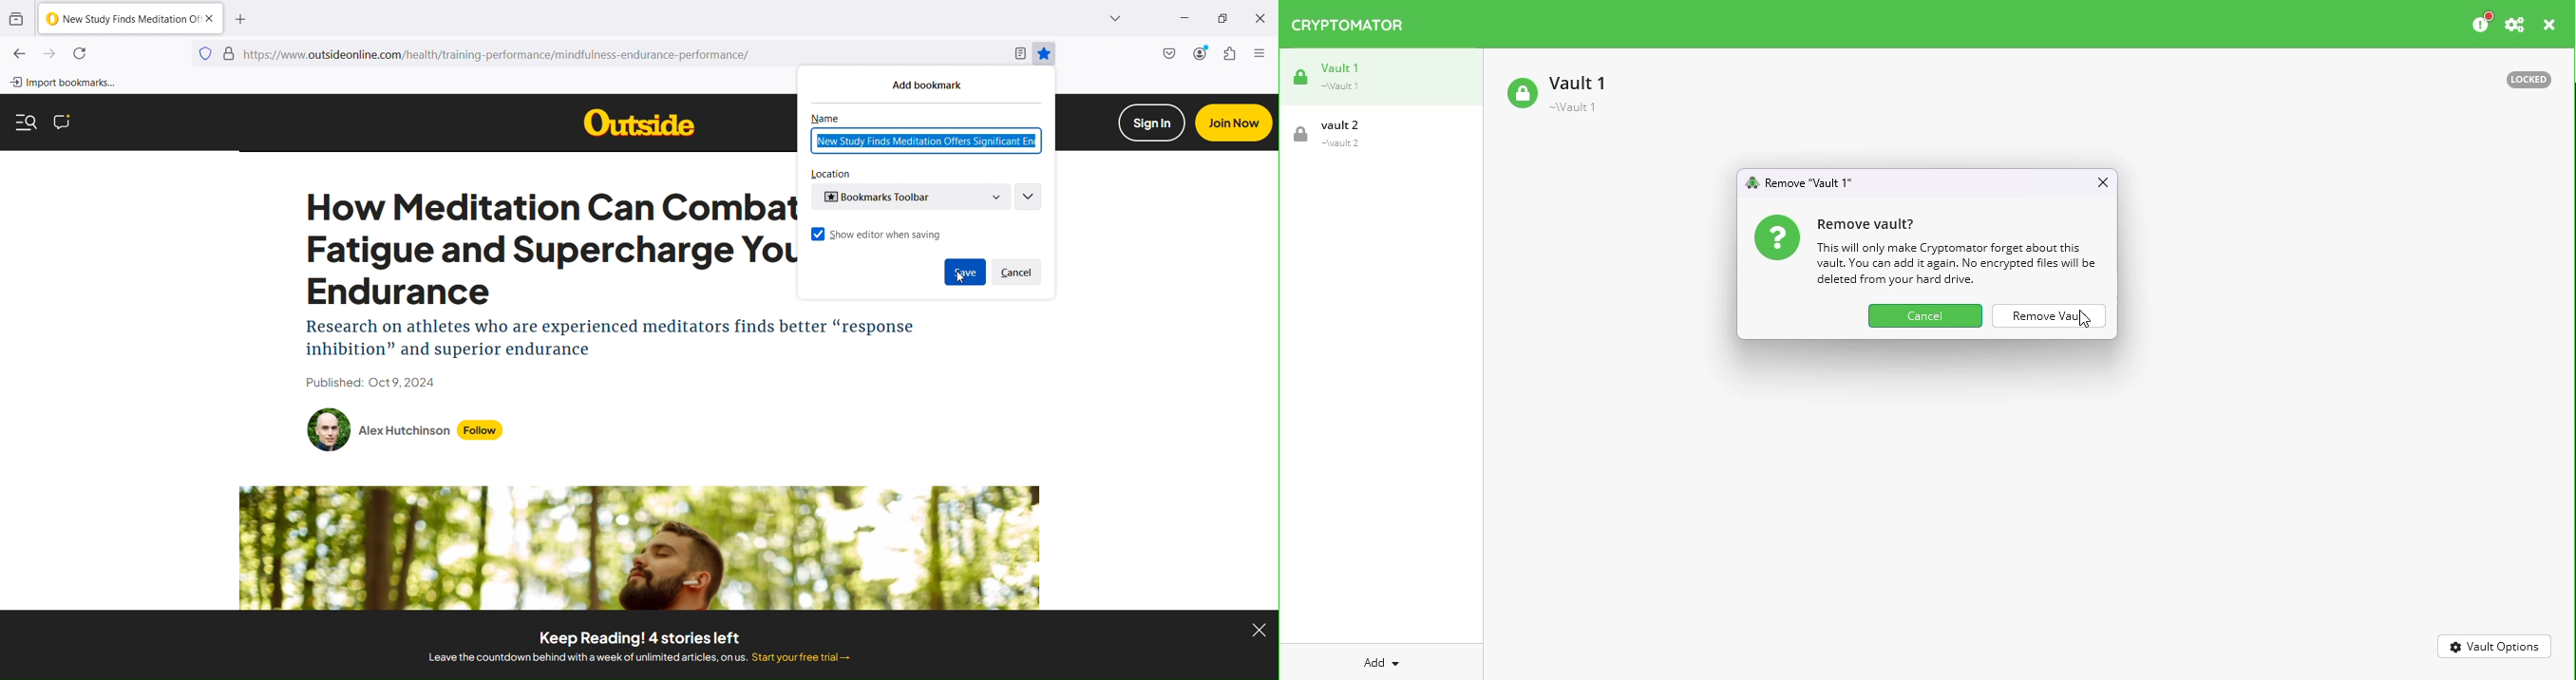  What do you see at coordinates (623, 54) in the screenshot?
I see `Current Webpage URL` at bounding box center [623, 54].